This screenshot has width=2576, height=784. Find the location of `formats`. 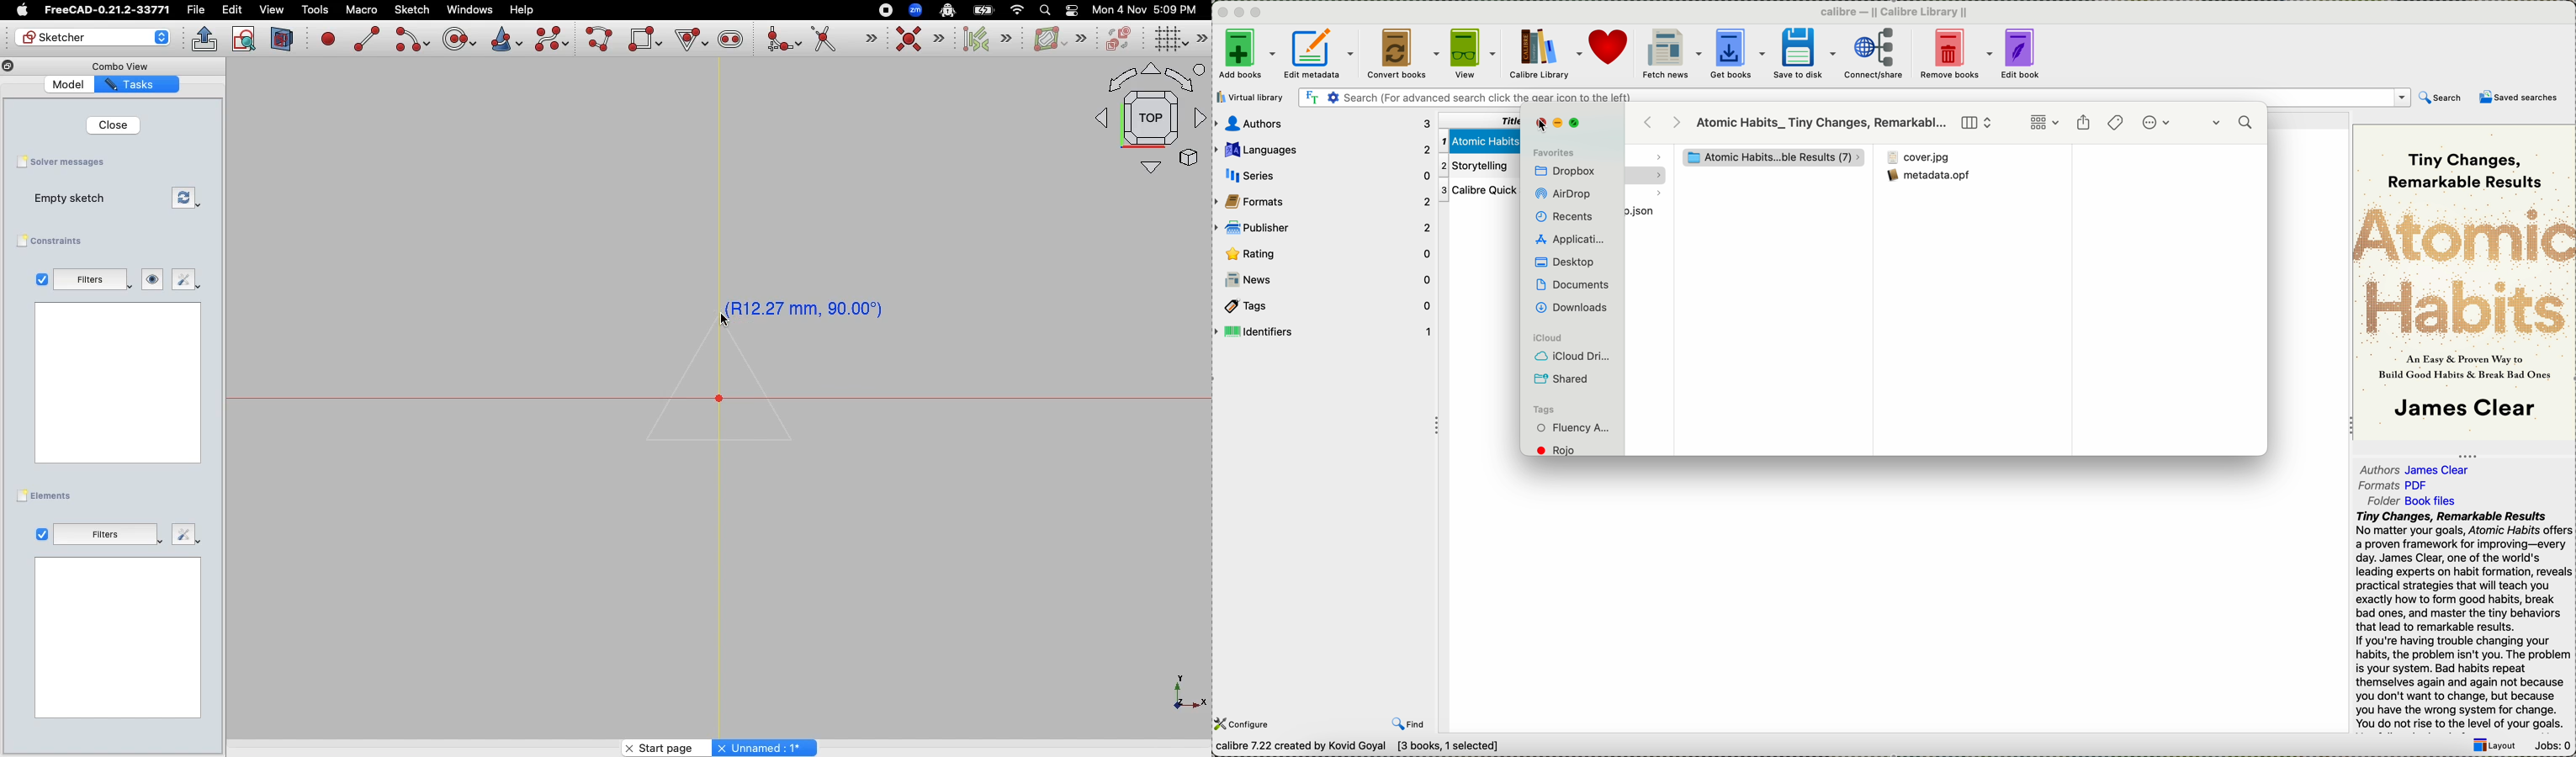

formats is located at coordinates (2396, 486).